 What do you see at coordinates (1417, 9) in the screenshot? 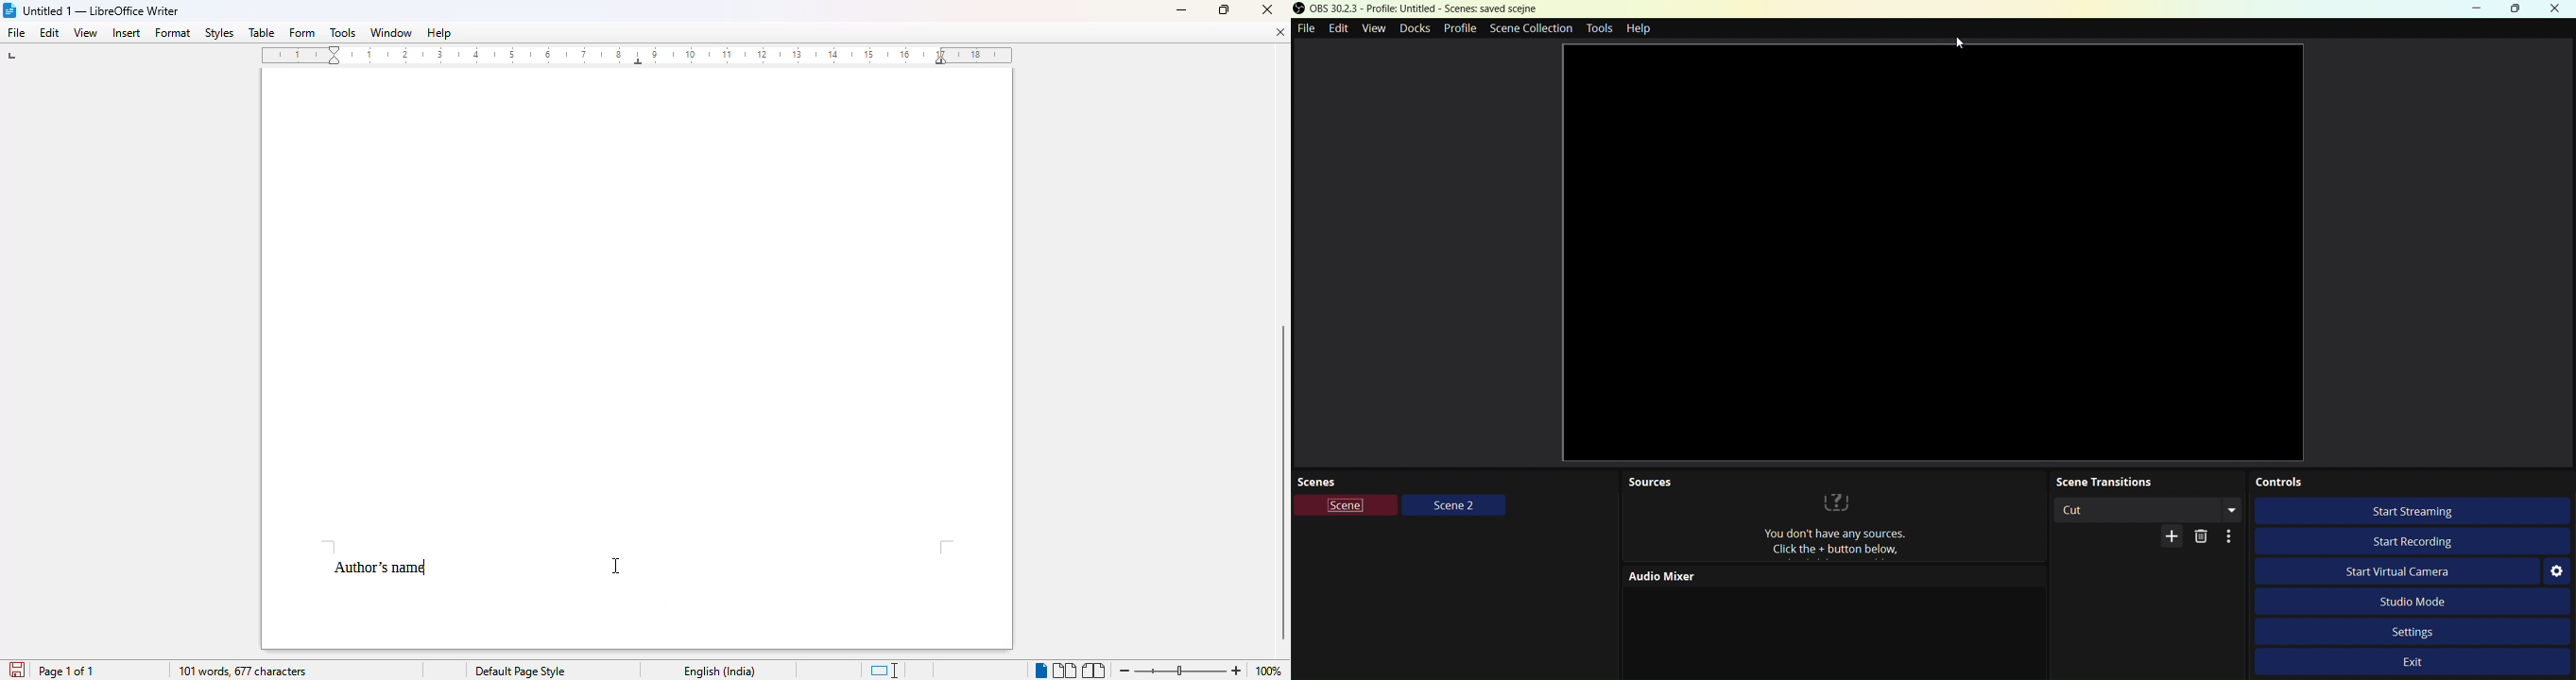
I see `OBS Studio` at bounding box center [1417, 9].